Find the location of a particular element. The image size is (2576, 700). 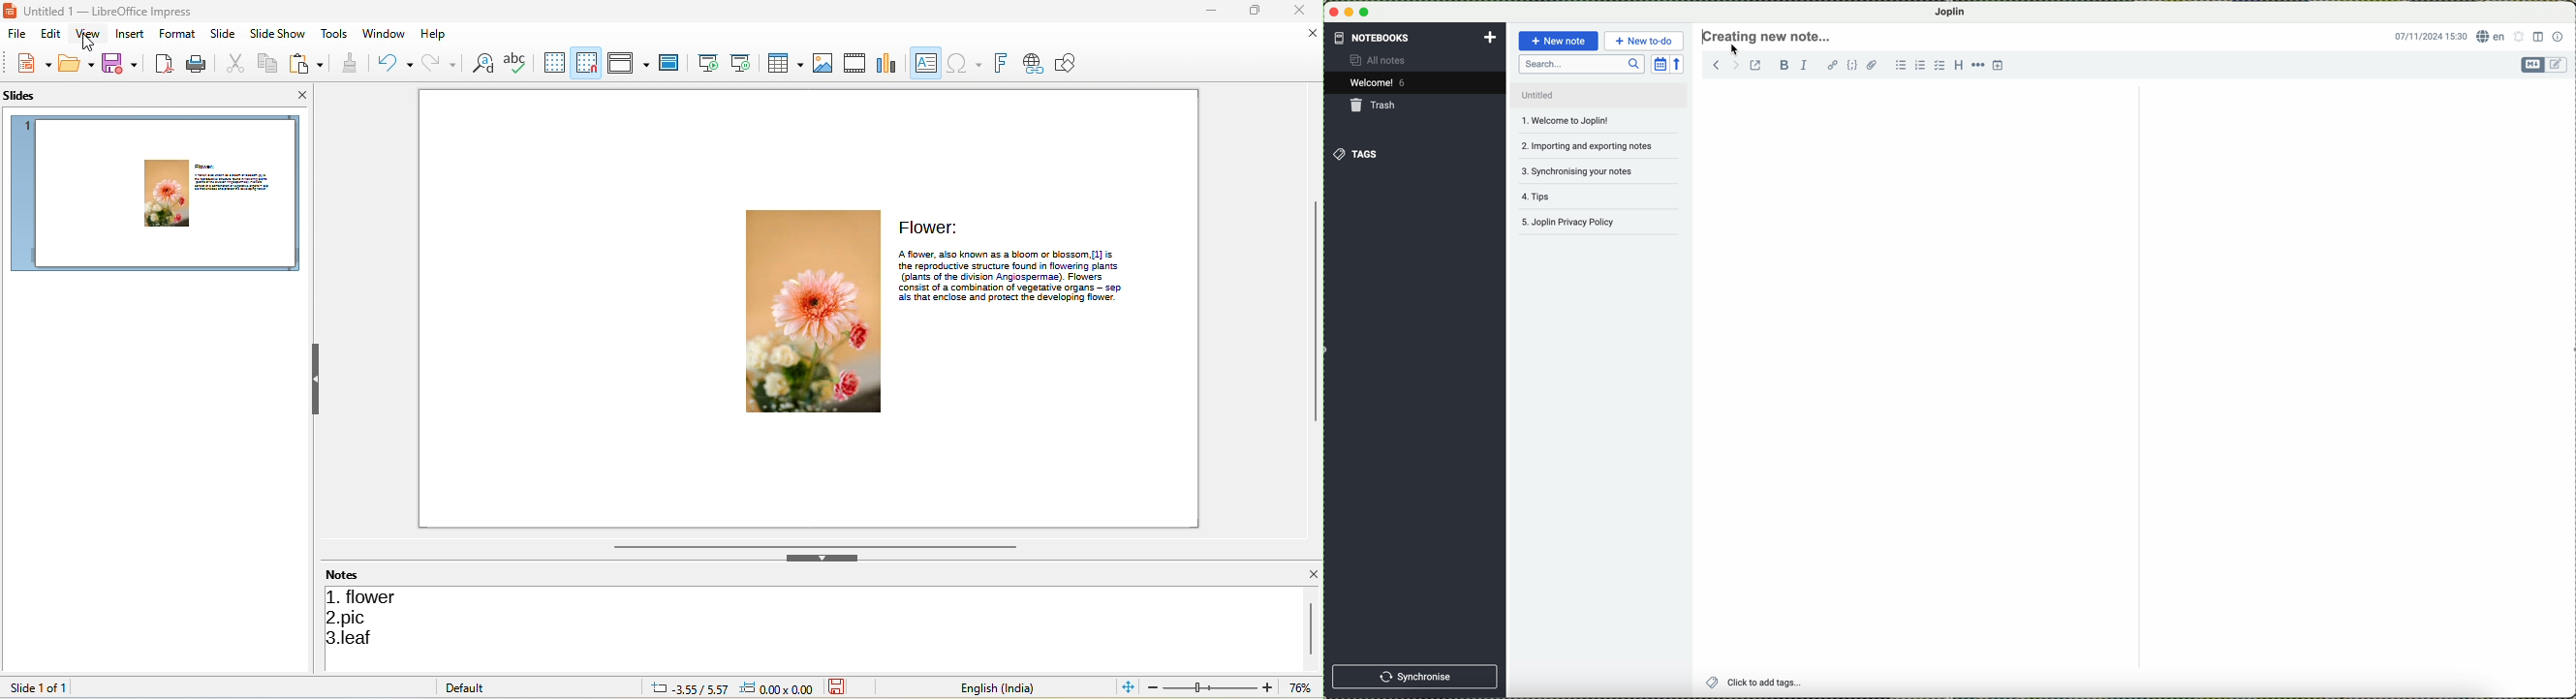

create new note is located at coordinates (1767, 34).